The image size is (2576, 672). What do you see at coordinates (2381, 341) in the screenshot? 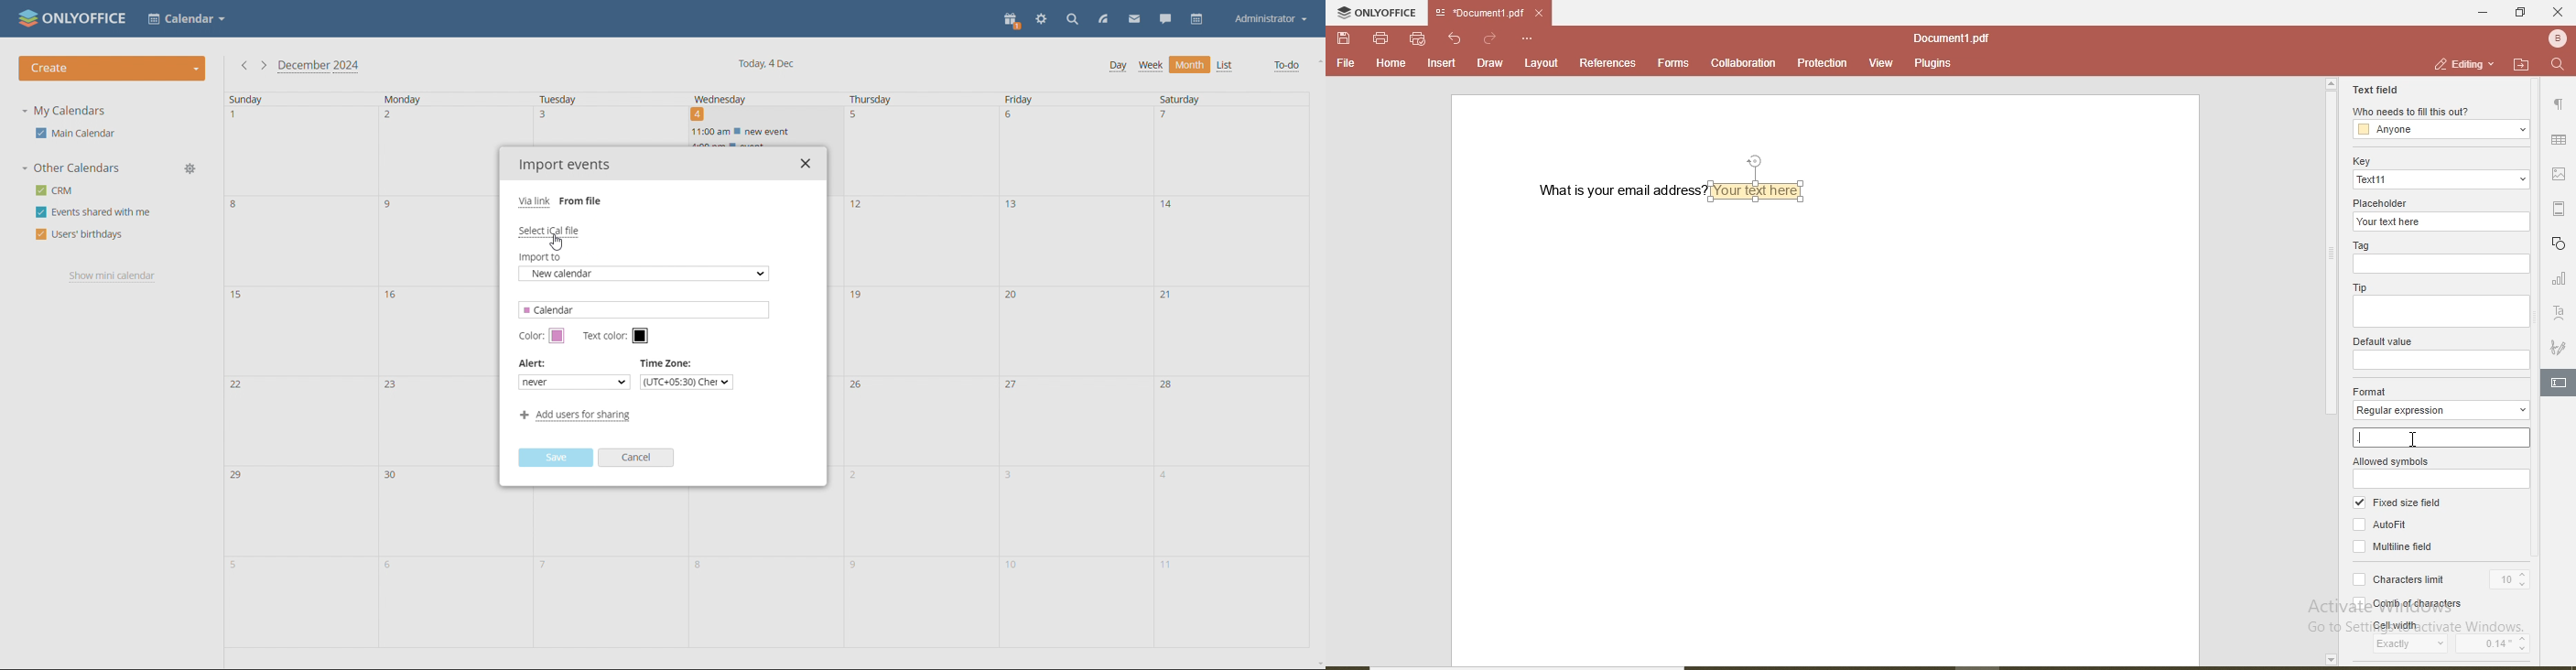
I see `default value` at bounding box center [2381, 341].